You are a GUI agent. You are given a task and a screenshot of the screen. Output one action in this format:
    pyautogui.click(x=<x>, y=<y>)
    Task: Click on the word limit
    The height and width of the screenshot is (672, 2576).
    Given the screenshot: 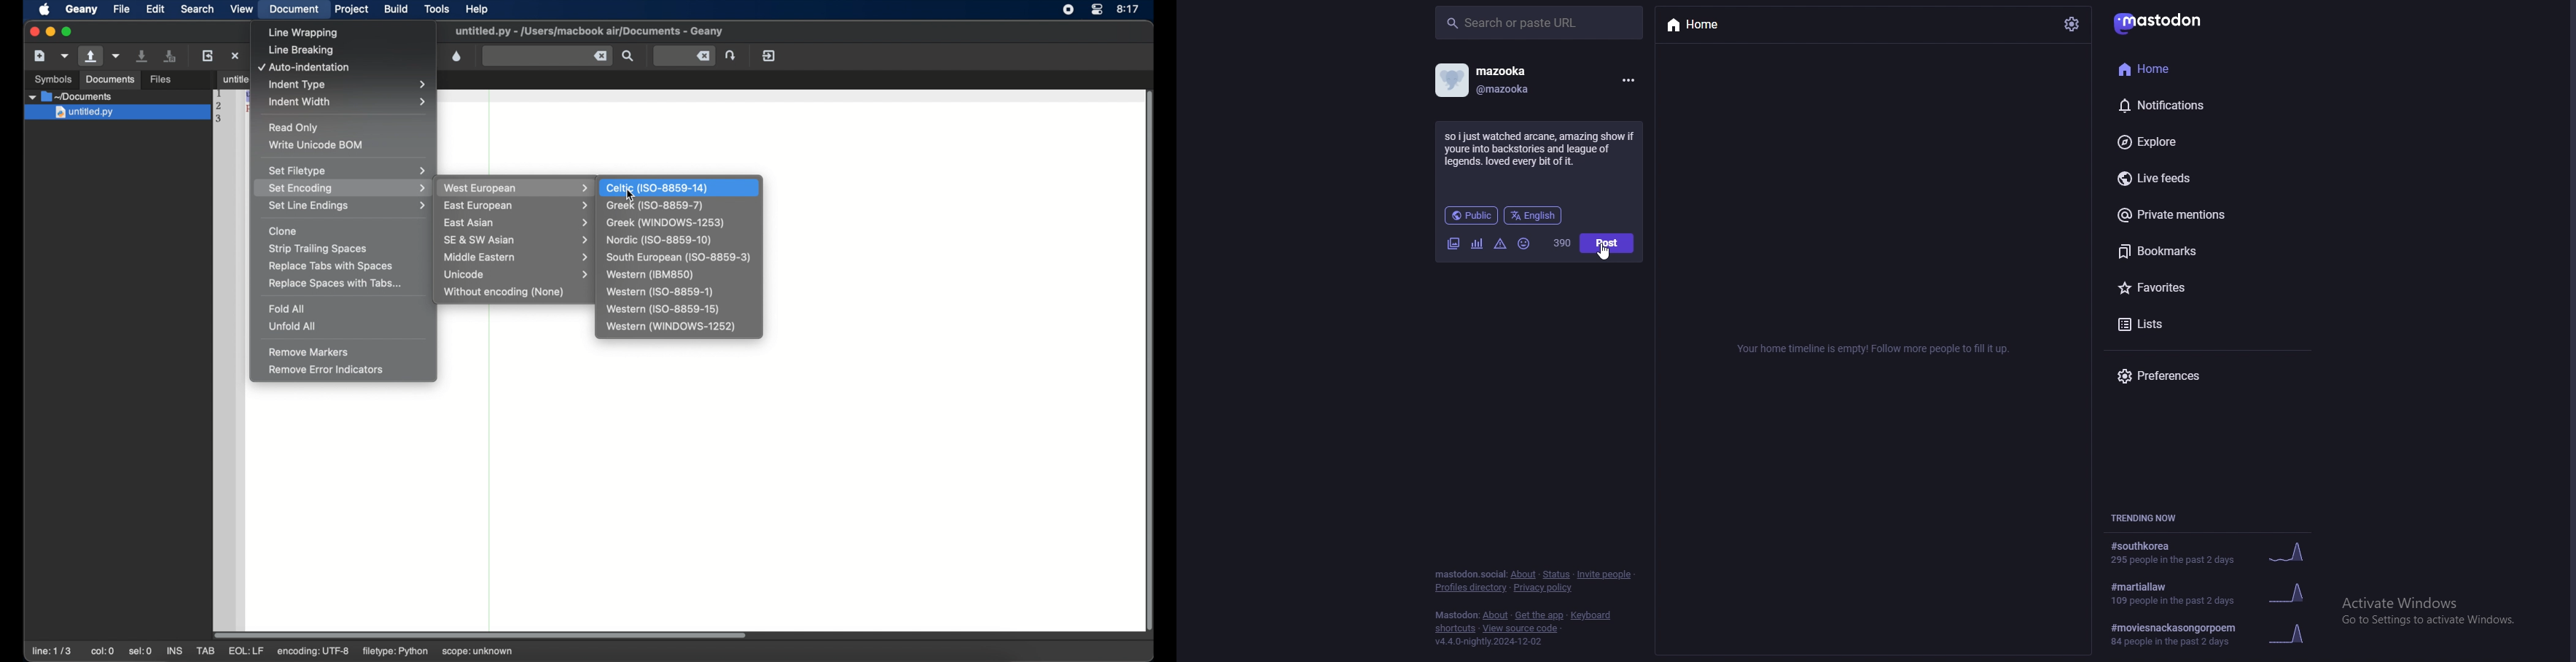 What is the action you would take?
    pyautogui.click(x=1561, y=243)
    